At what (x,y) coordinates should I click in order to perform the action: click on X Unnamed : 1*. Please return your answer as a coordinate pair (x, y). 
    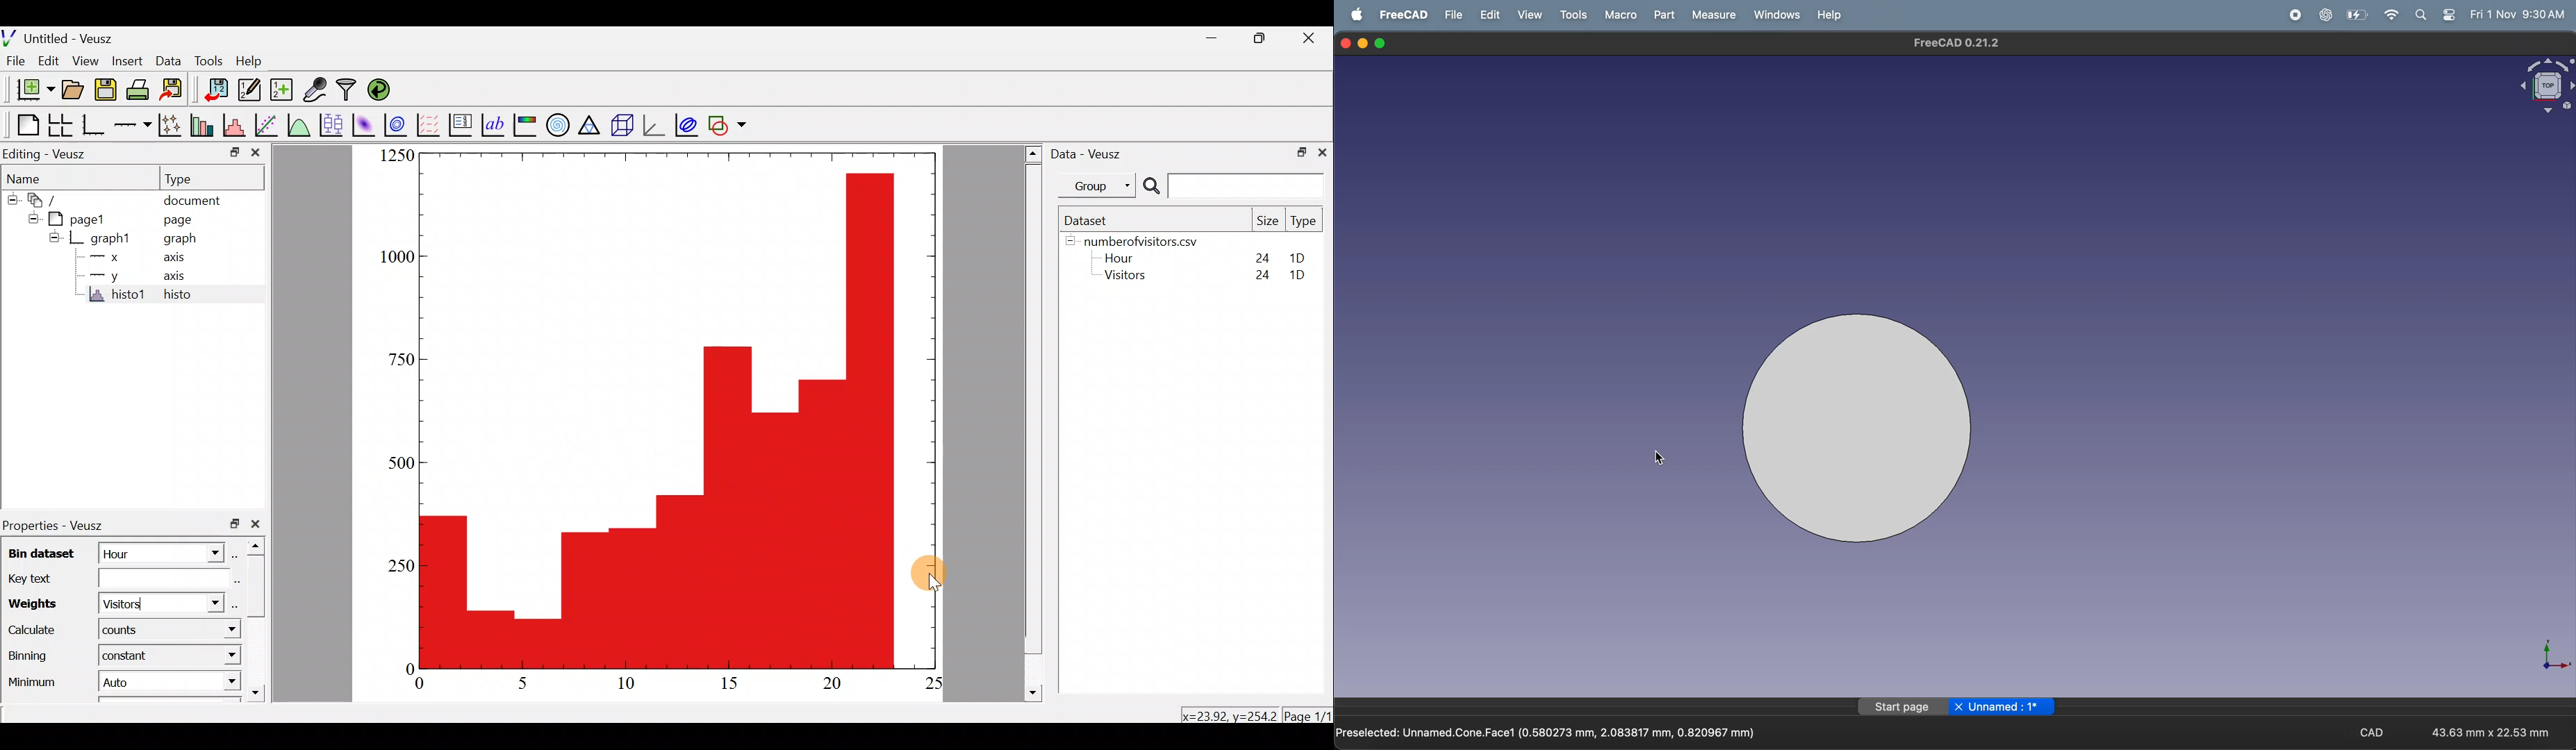
    Looking at the image, I should click on (2002, 705).